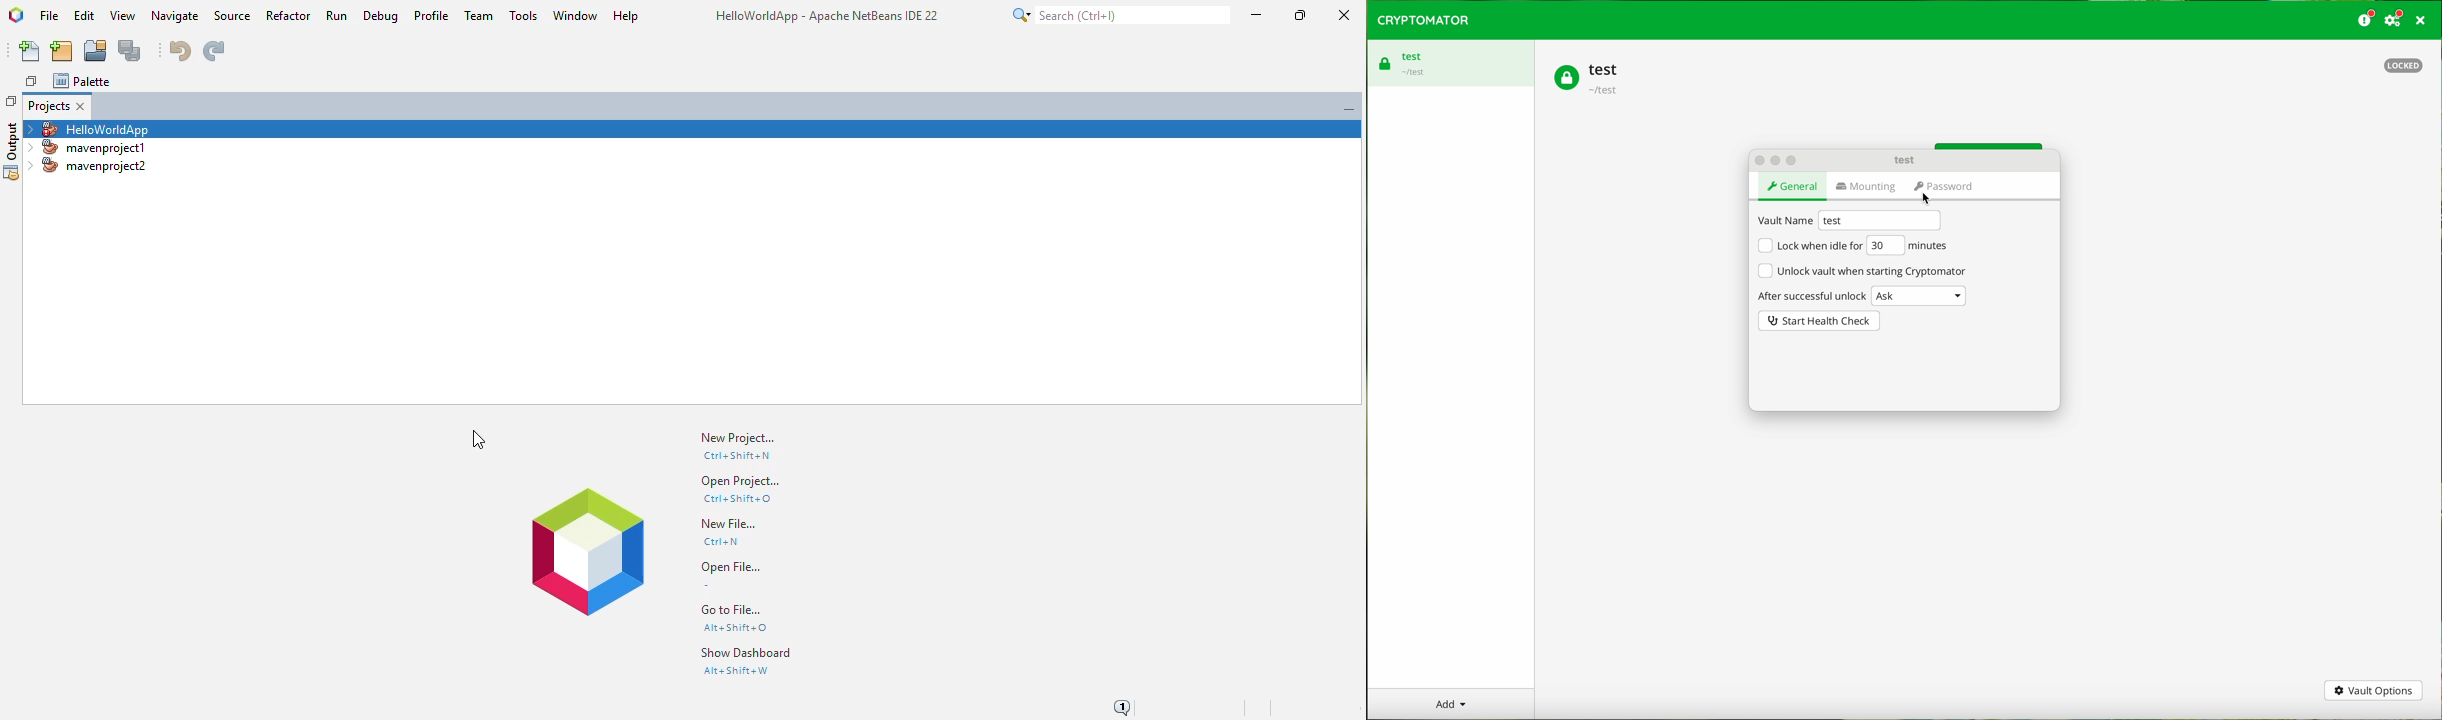 The height and width of the screenshot is (728, 2464). What do you see at coordinates (626, 16) in the screenshot?
I see `help` at bounding box center [626, 16].